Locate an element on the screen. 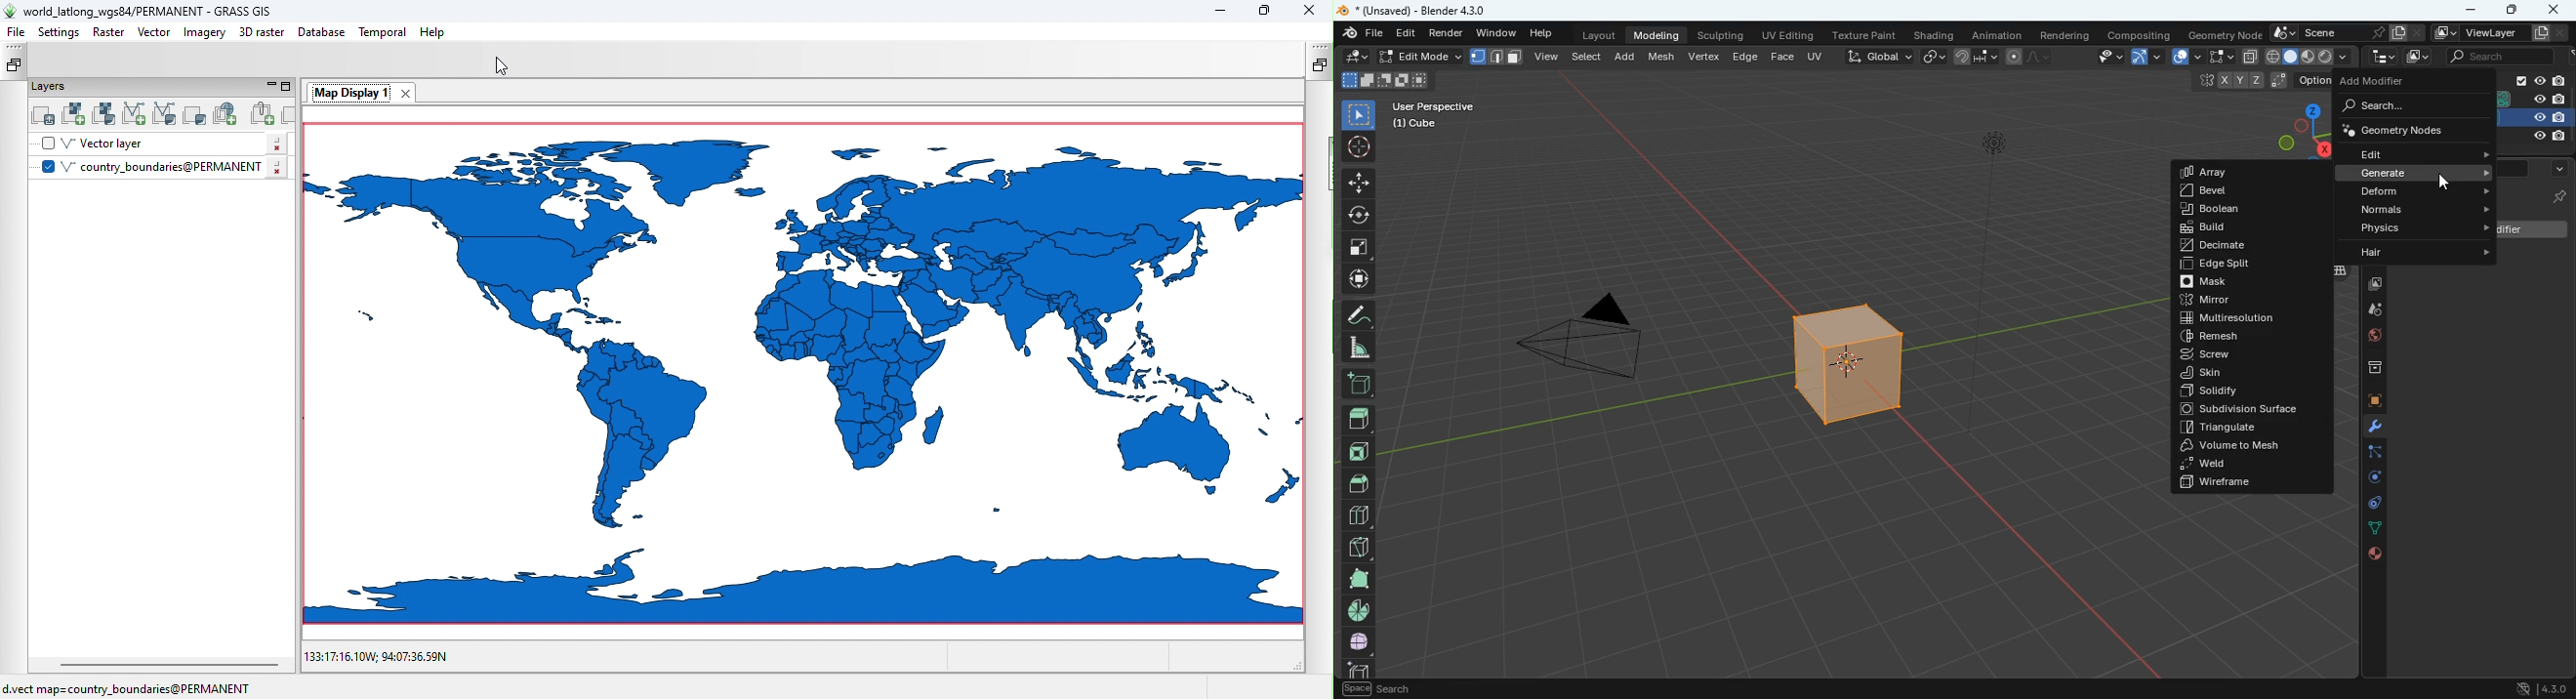 The width and height of the screenshot is (2576, 700). add is located at coordinates (1626, 59).